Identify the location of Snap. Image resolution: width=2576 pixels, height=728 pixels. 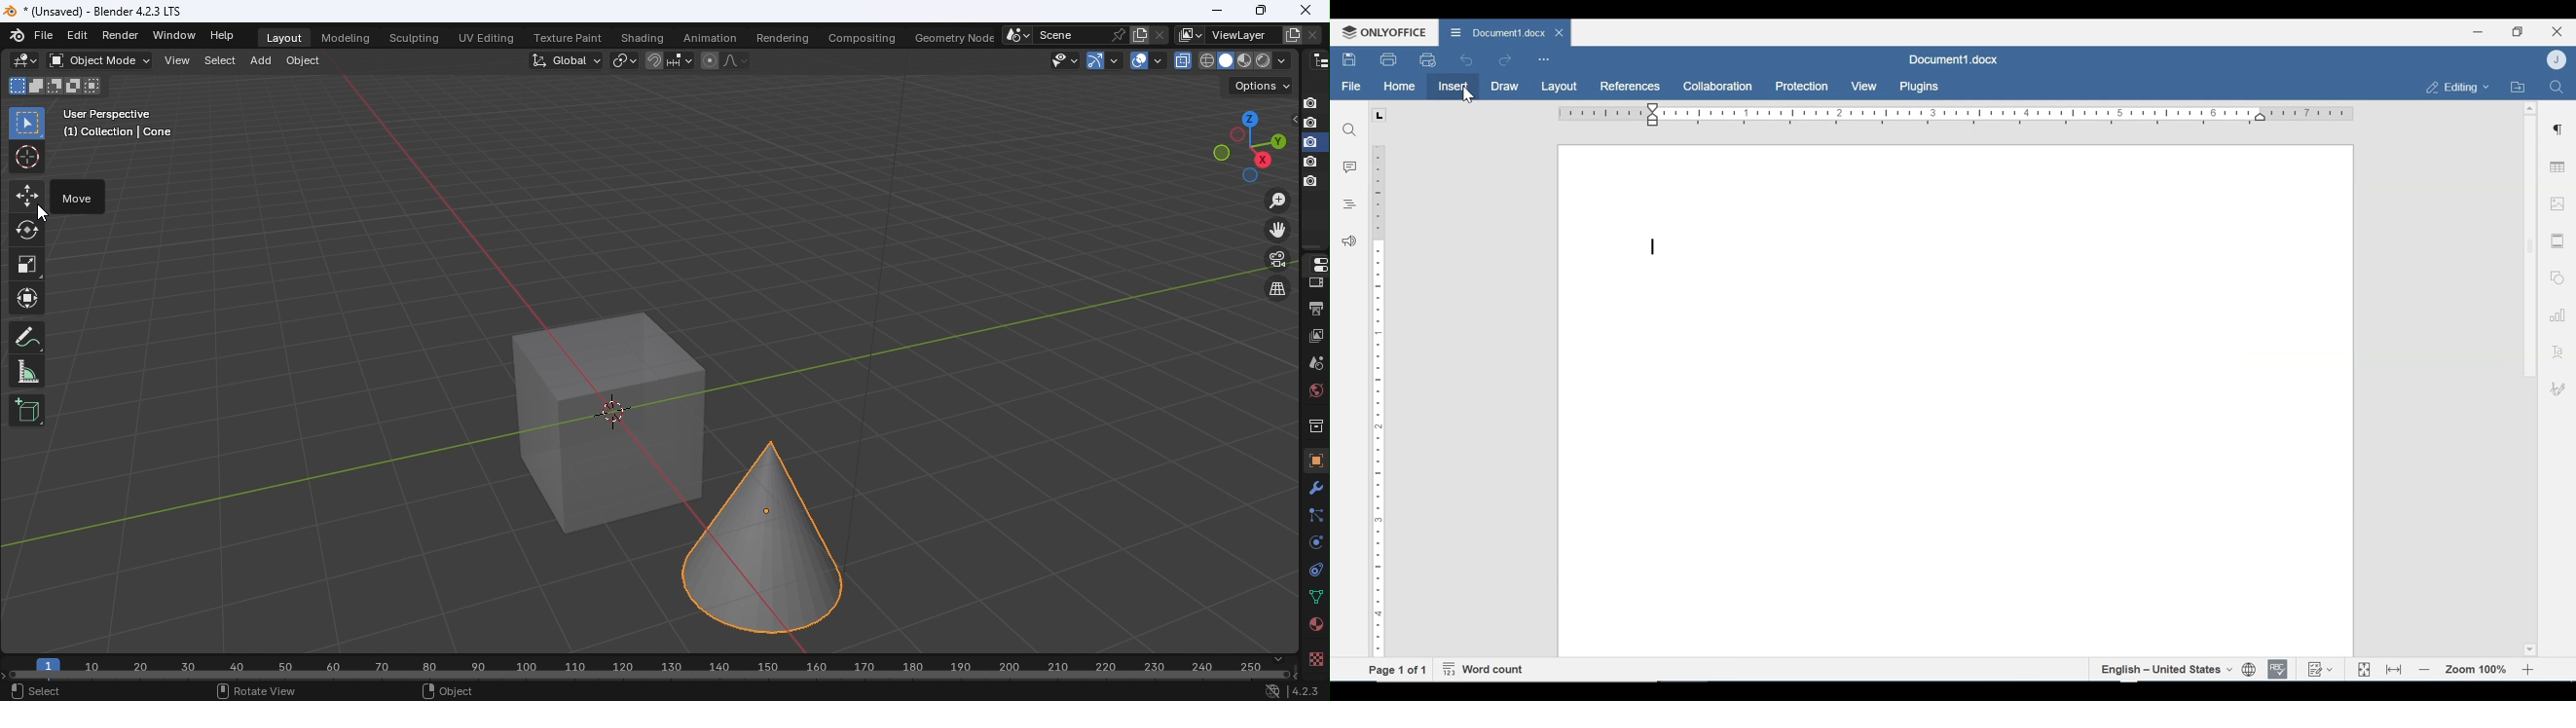
(653, 59).